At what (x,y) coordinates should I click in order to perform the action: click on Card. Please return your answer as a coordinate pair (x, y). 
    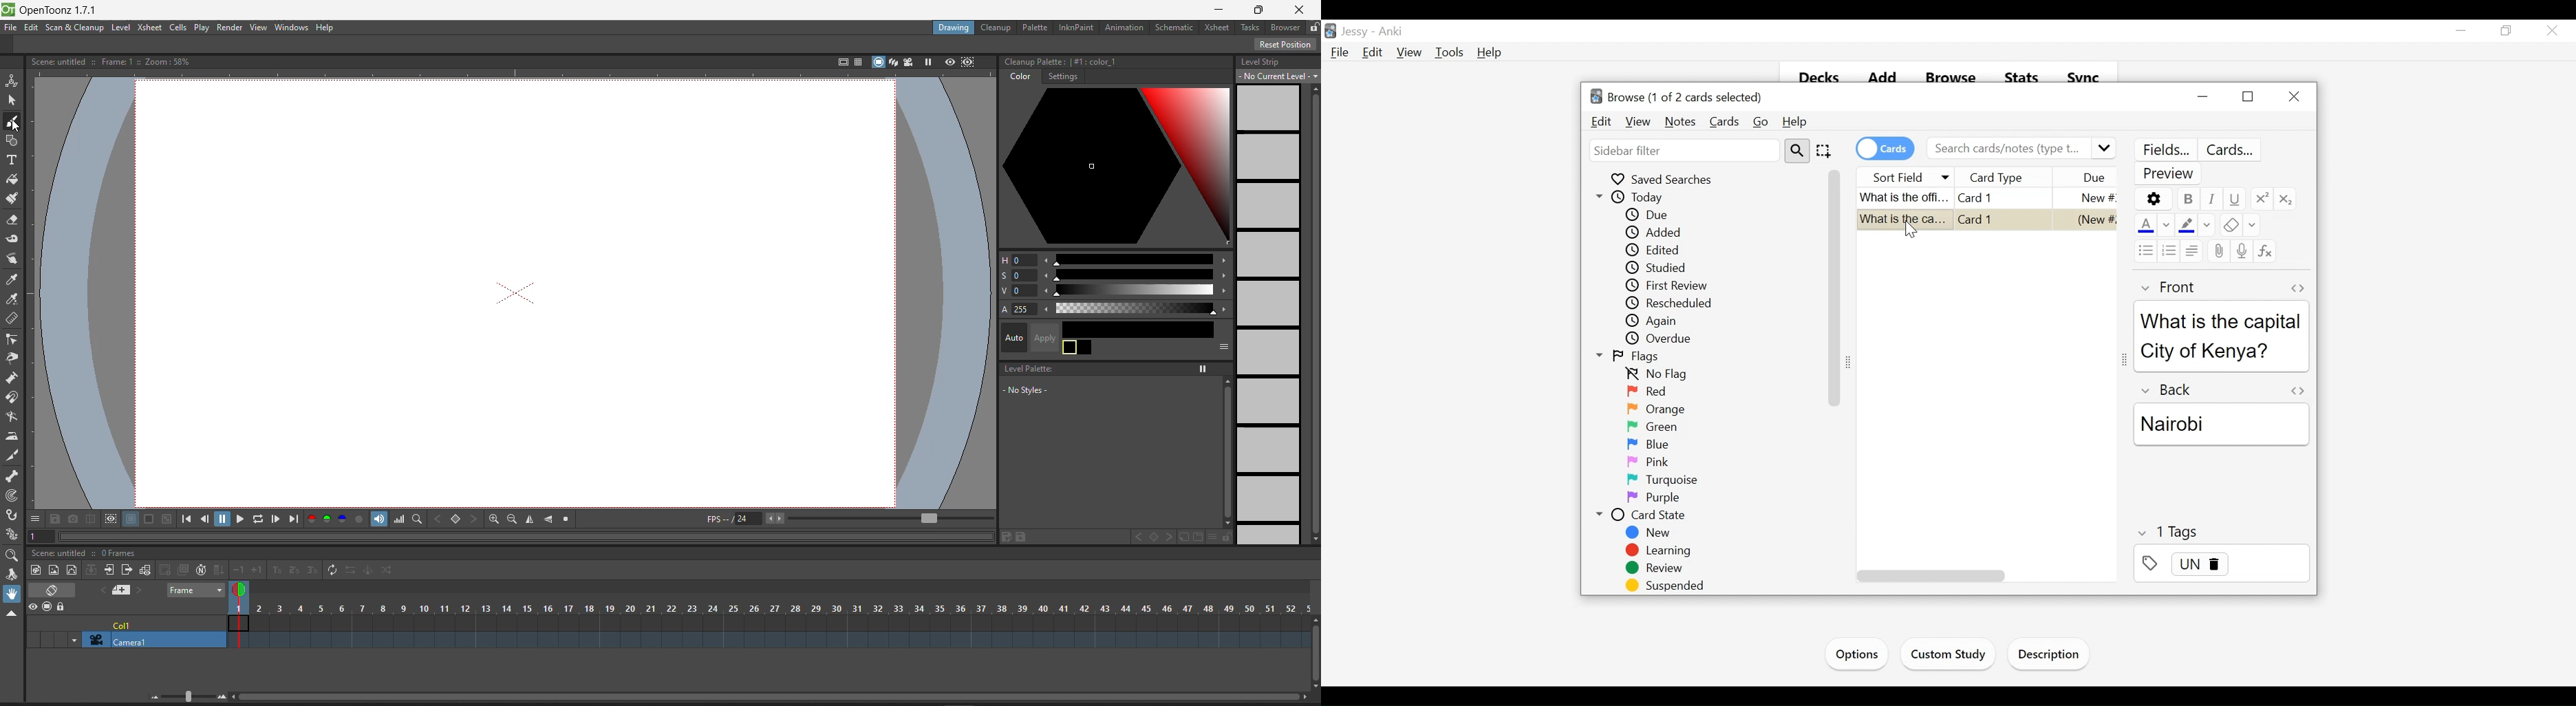
    Looking at the image, I should click on (1981, 197).